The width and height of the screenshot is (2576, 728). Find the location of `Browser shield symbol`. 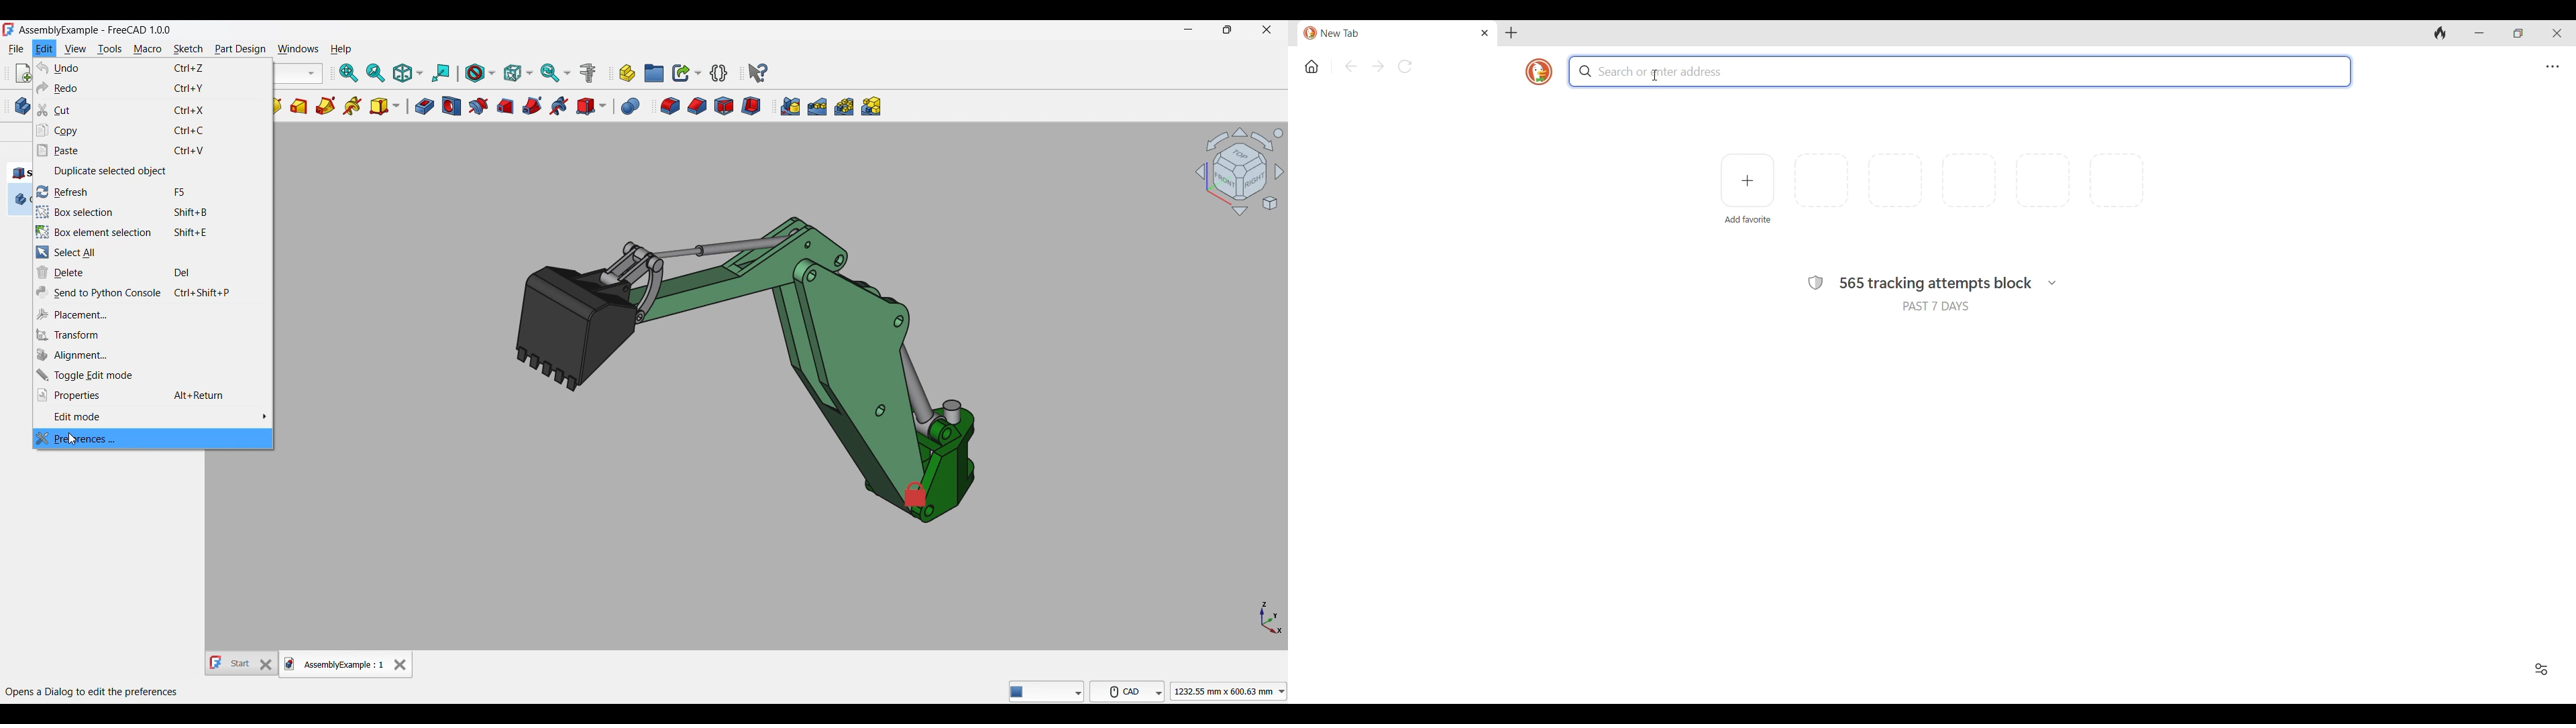

Browser shield symbol is located at coordinates (1816, 283).